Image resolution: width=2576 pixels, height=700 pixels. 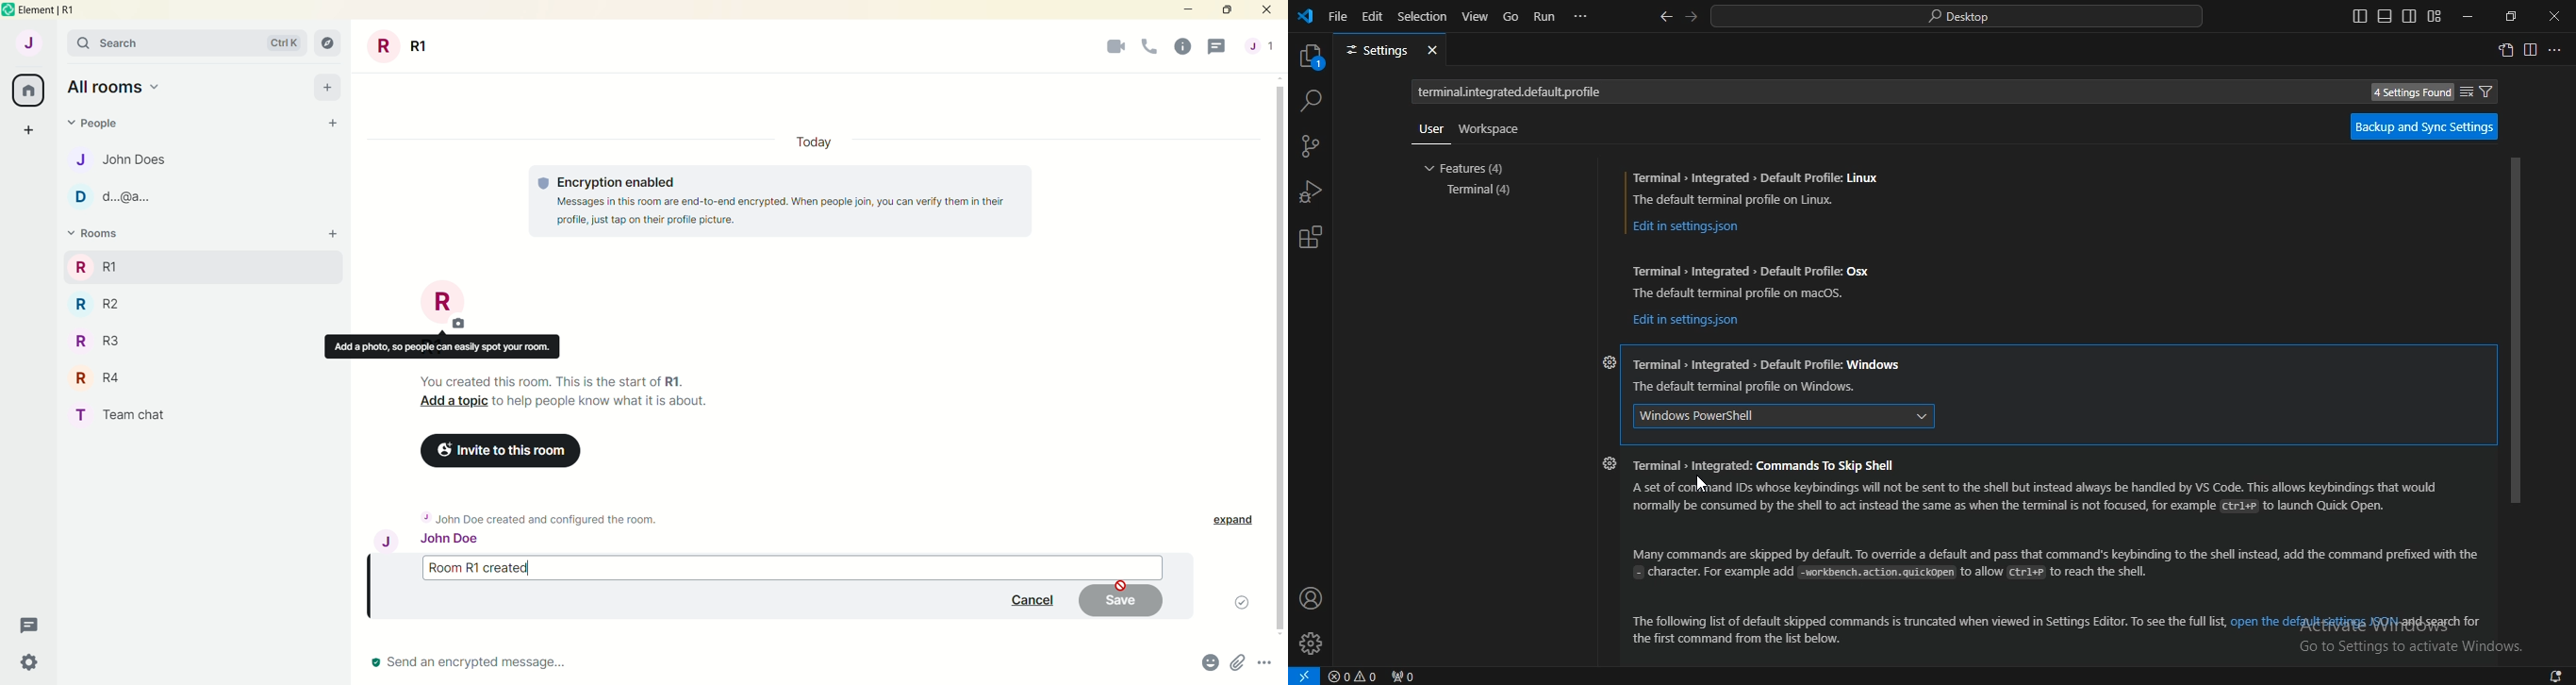 I want to click on no problems, so click(x=1354, y=676).